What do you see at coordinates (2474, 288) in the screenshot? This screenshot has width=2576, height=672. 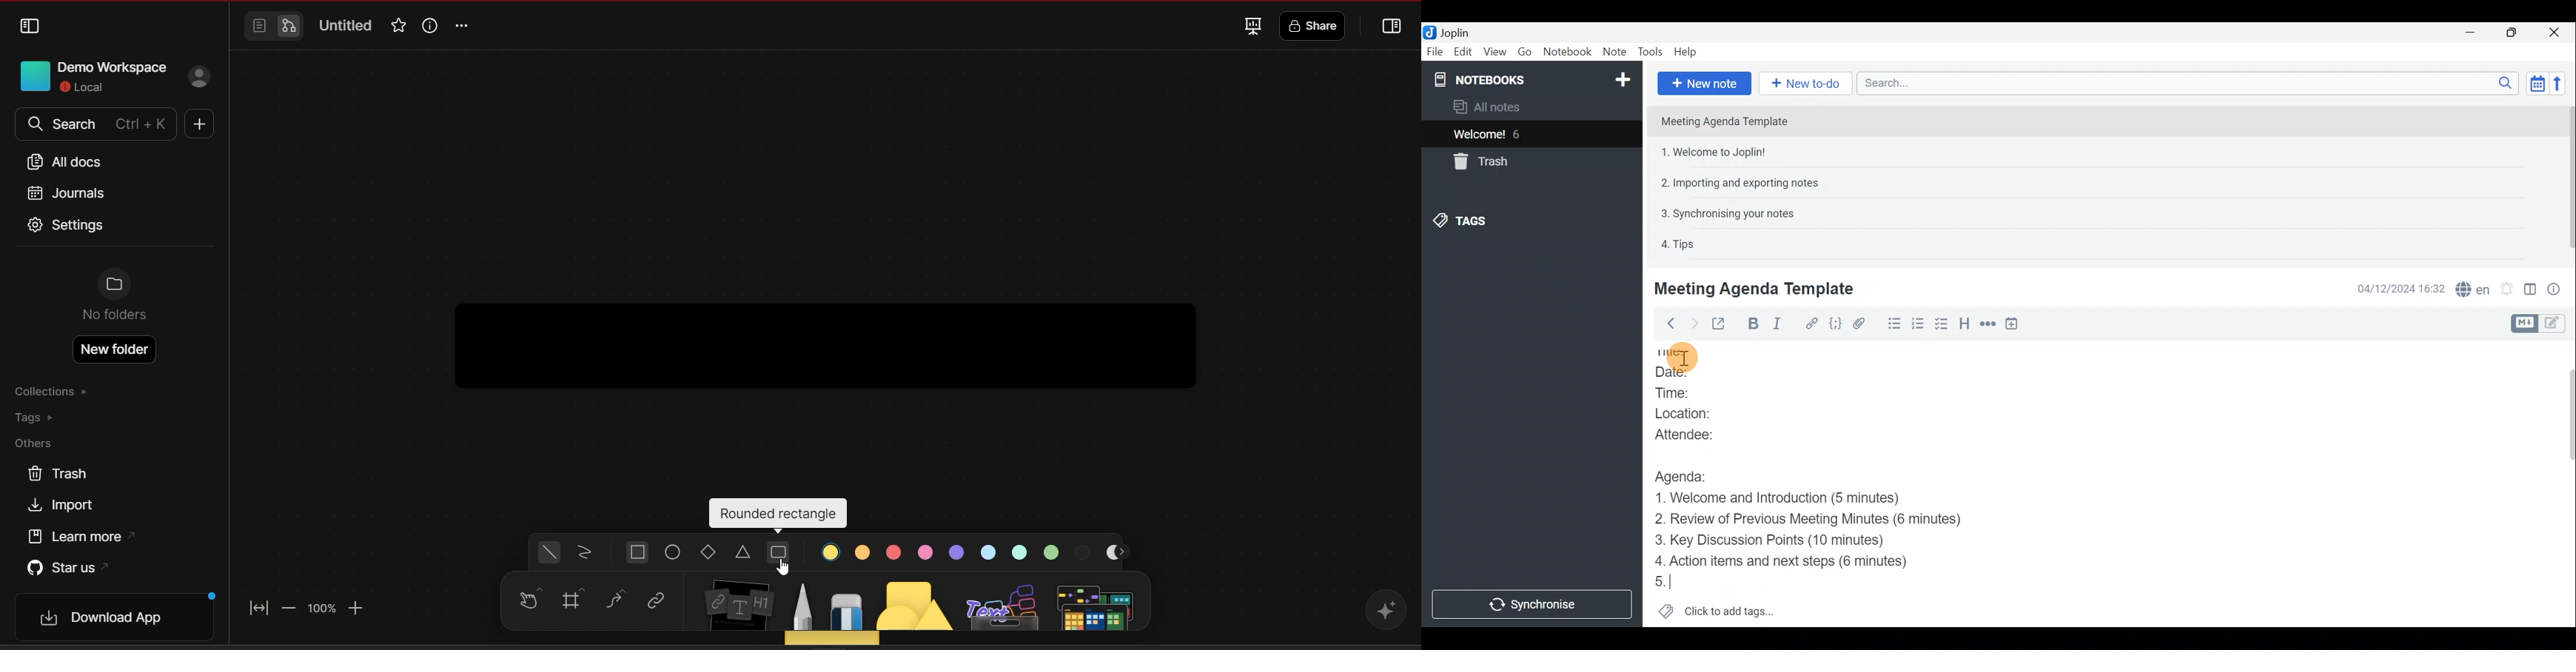 I see `Spell checker` at bounding box center [2474, 288].